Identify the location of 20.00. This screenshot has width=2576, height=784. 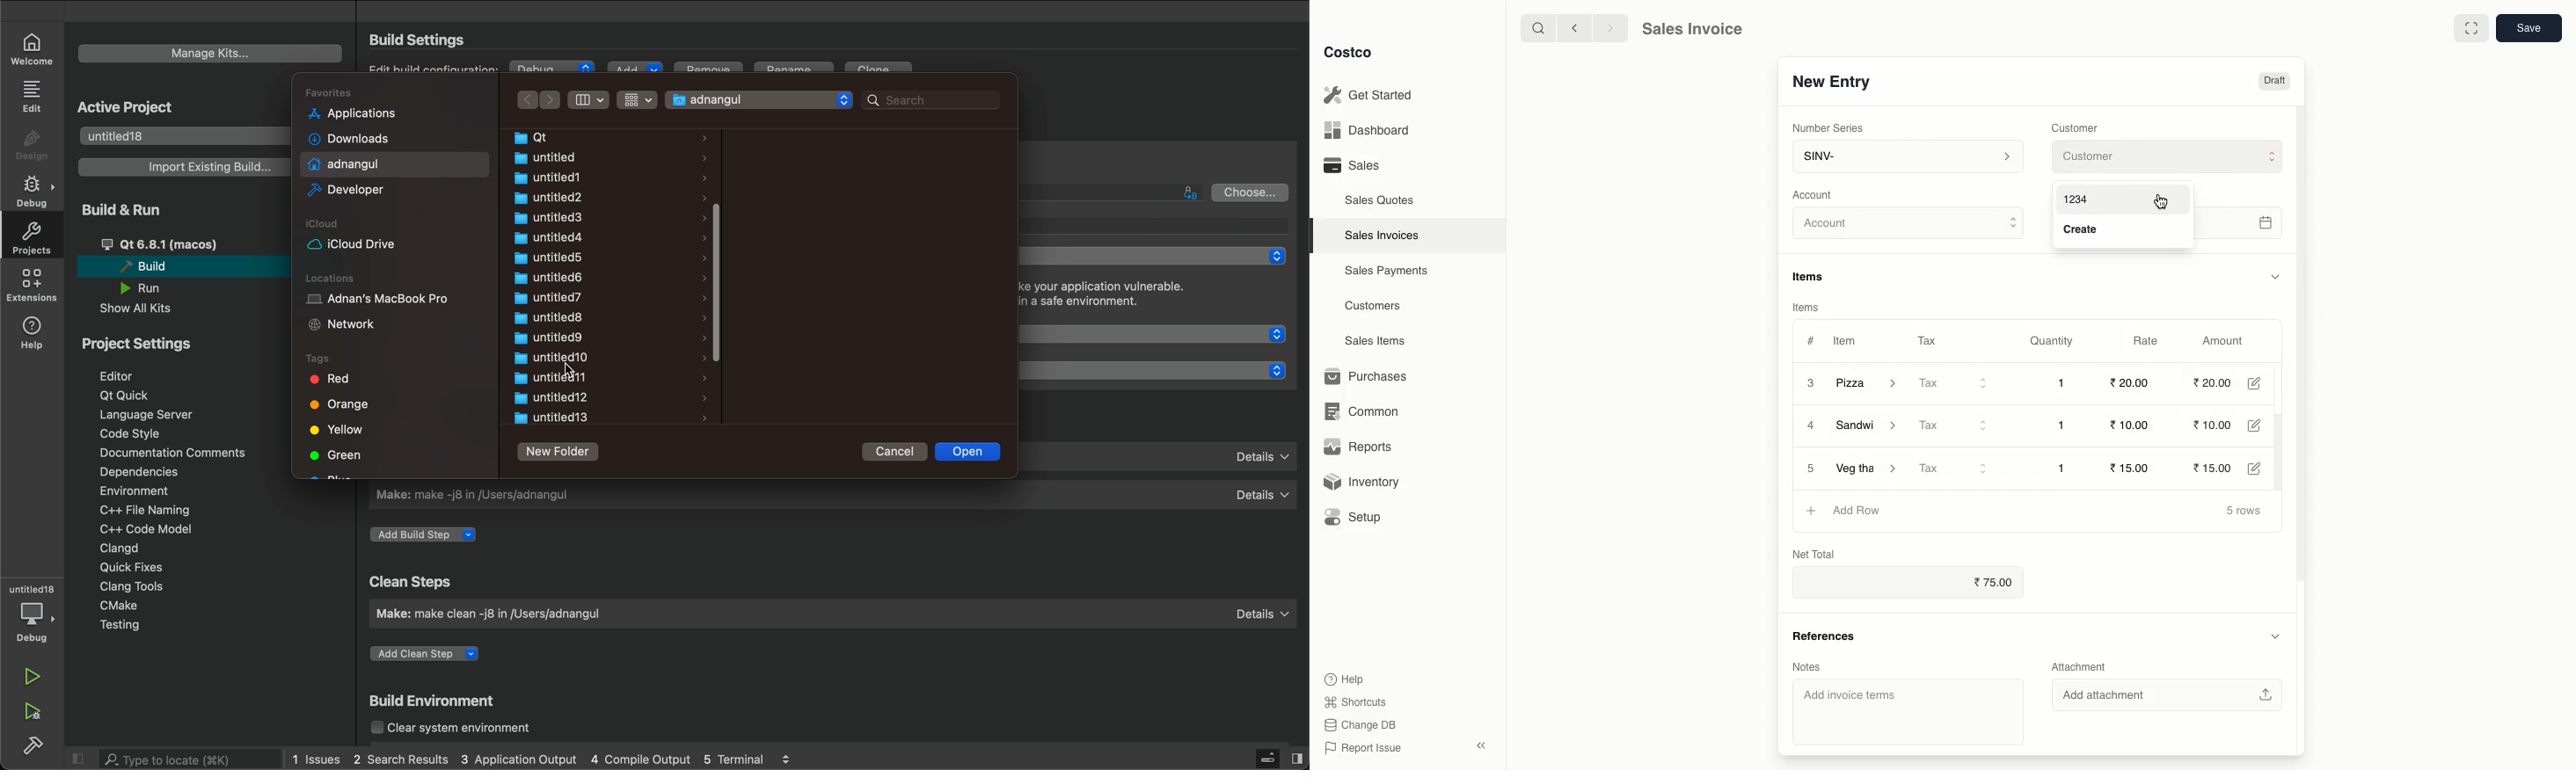
(2128, 383).